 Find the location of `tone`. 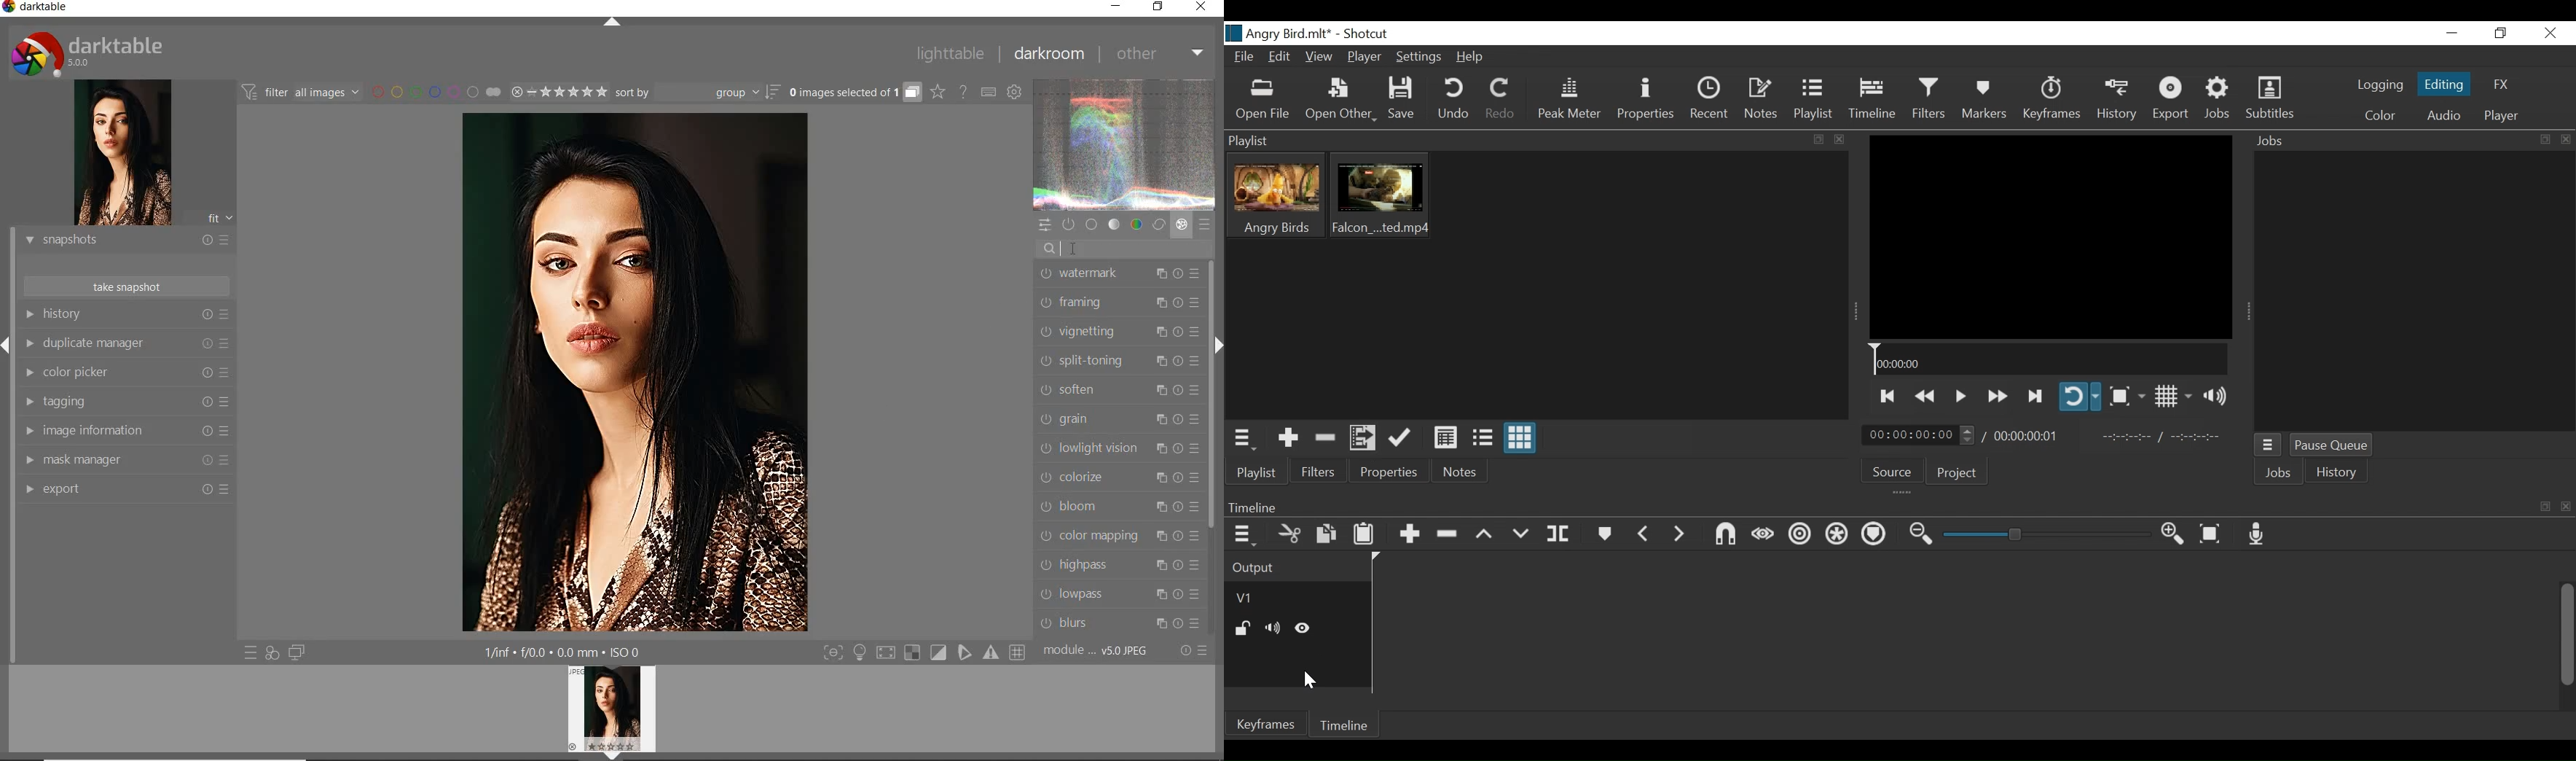

tone is located at coordinates (1114, 226).